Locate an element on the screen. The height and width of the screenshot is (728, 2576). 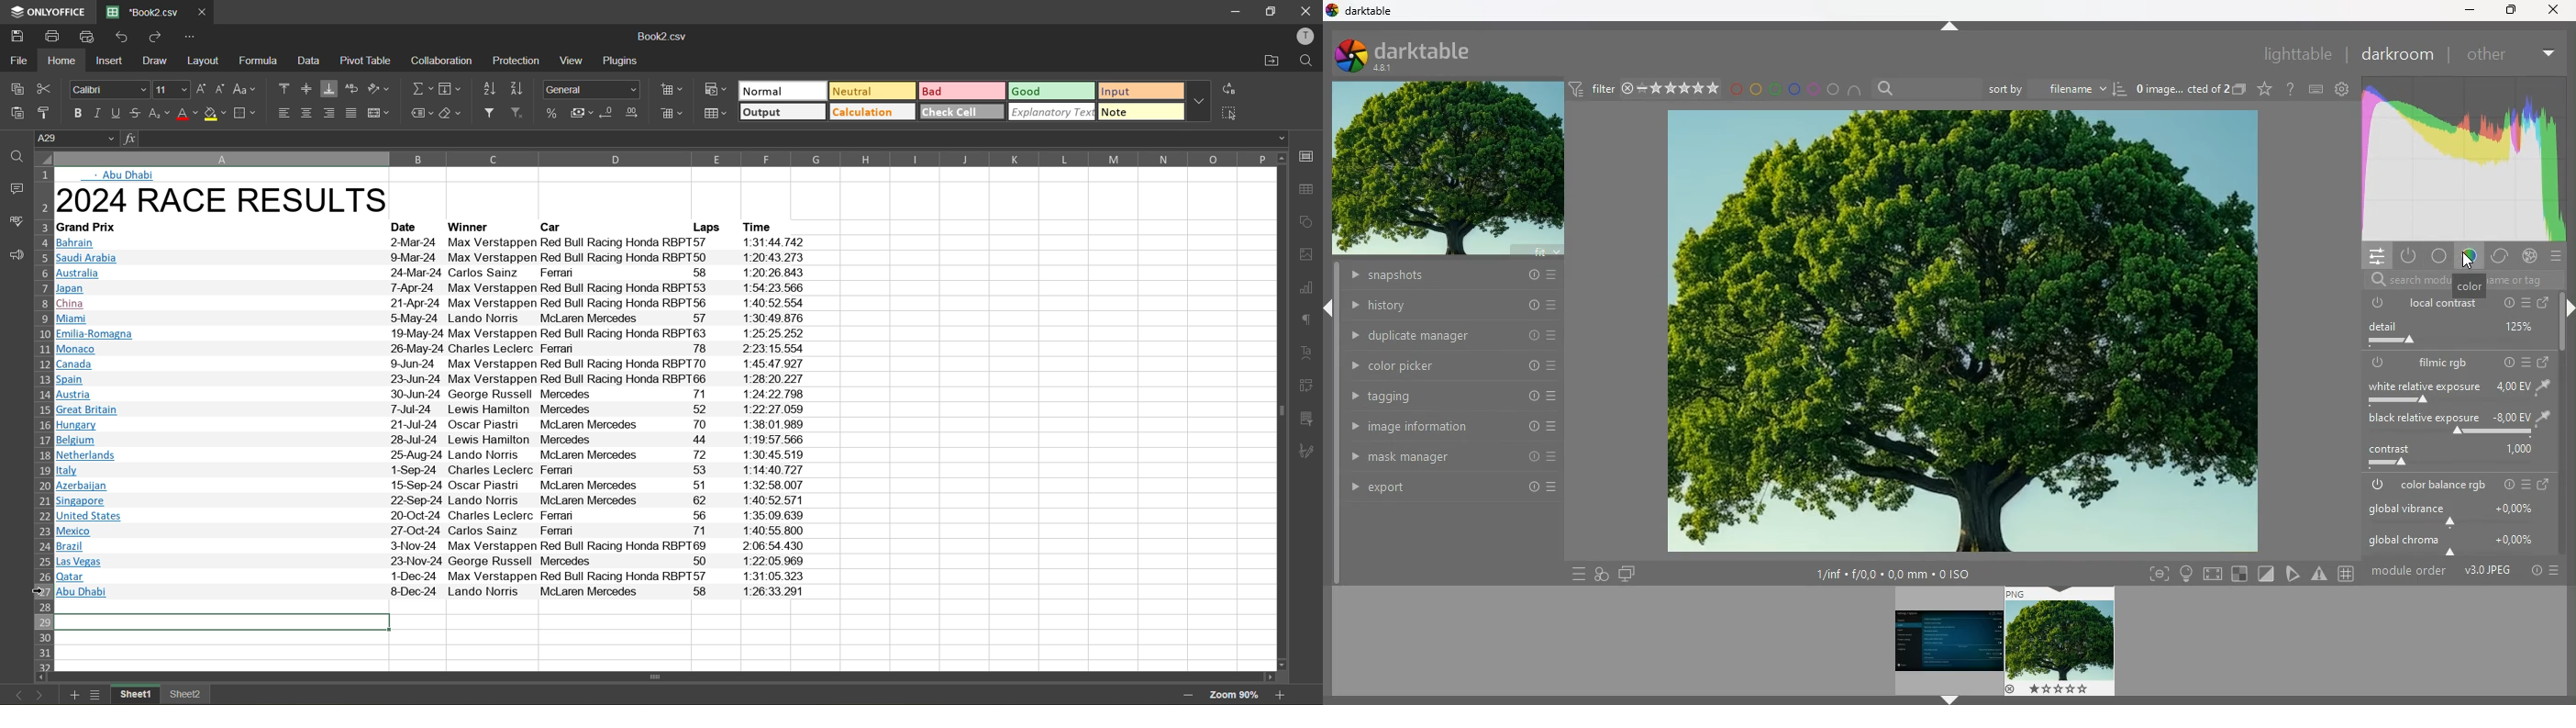
align middle is located at coordinates (310, 88).